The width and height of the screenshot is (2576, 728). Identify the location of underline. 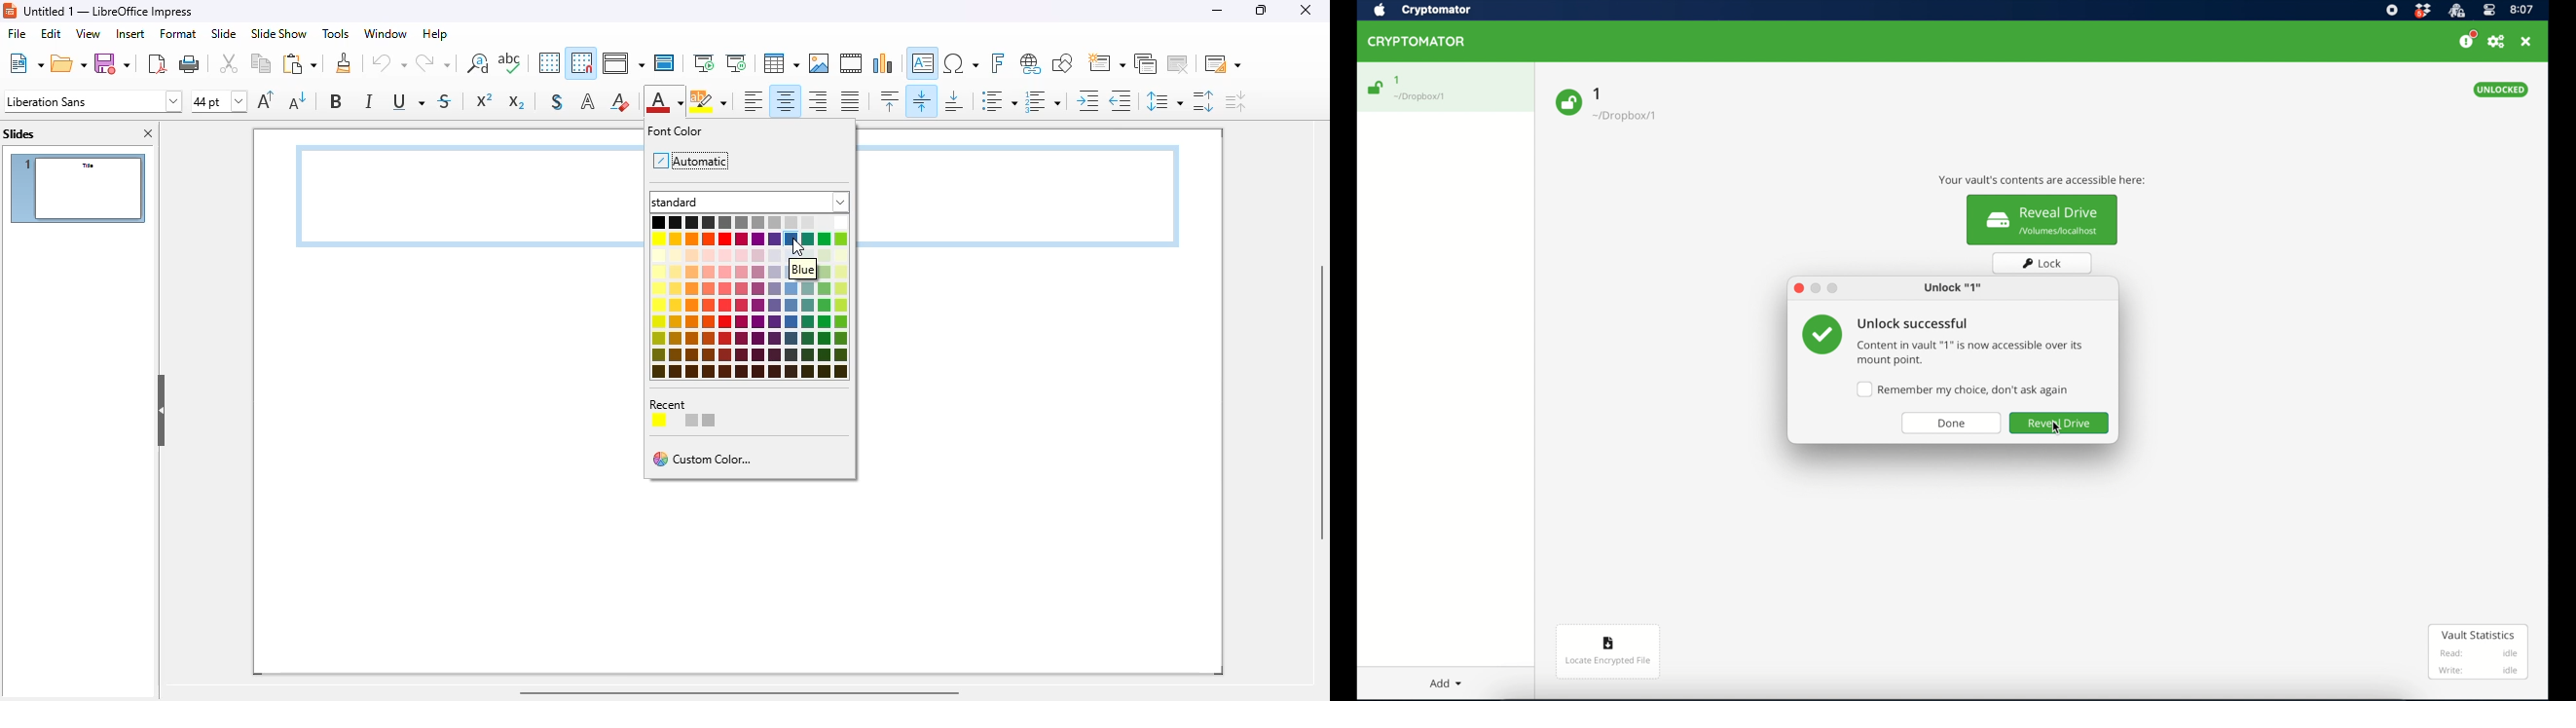
(408, 102).